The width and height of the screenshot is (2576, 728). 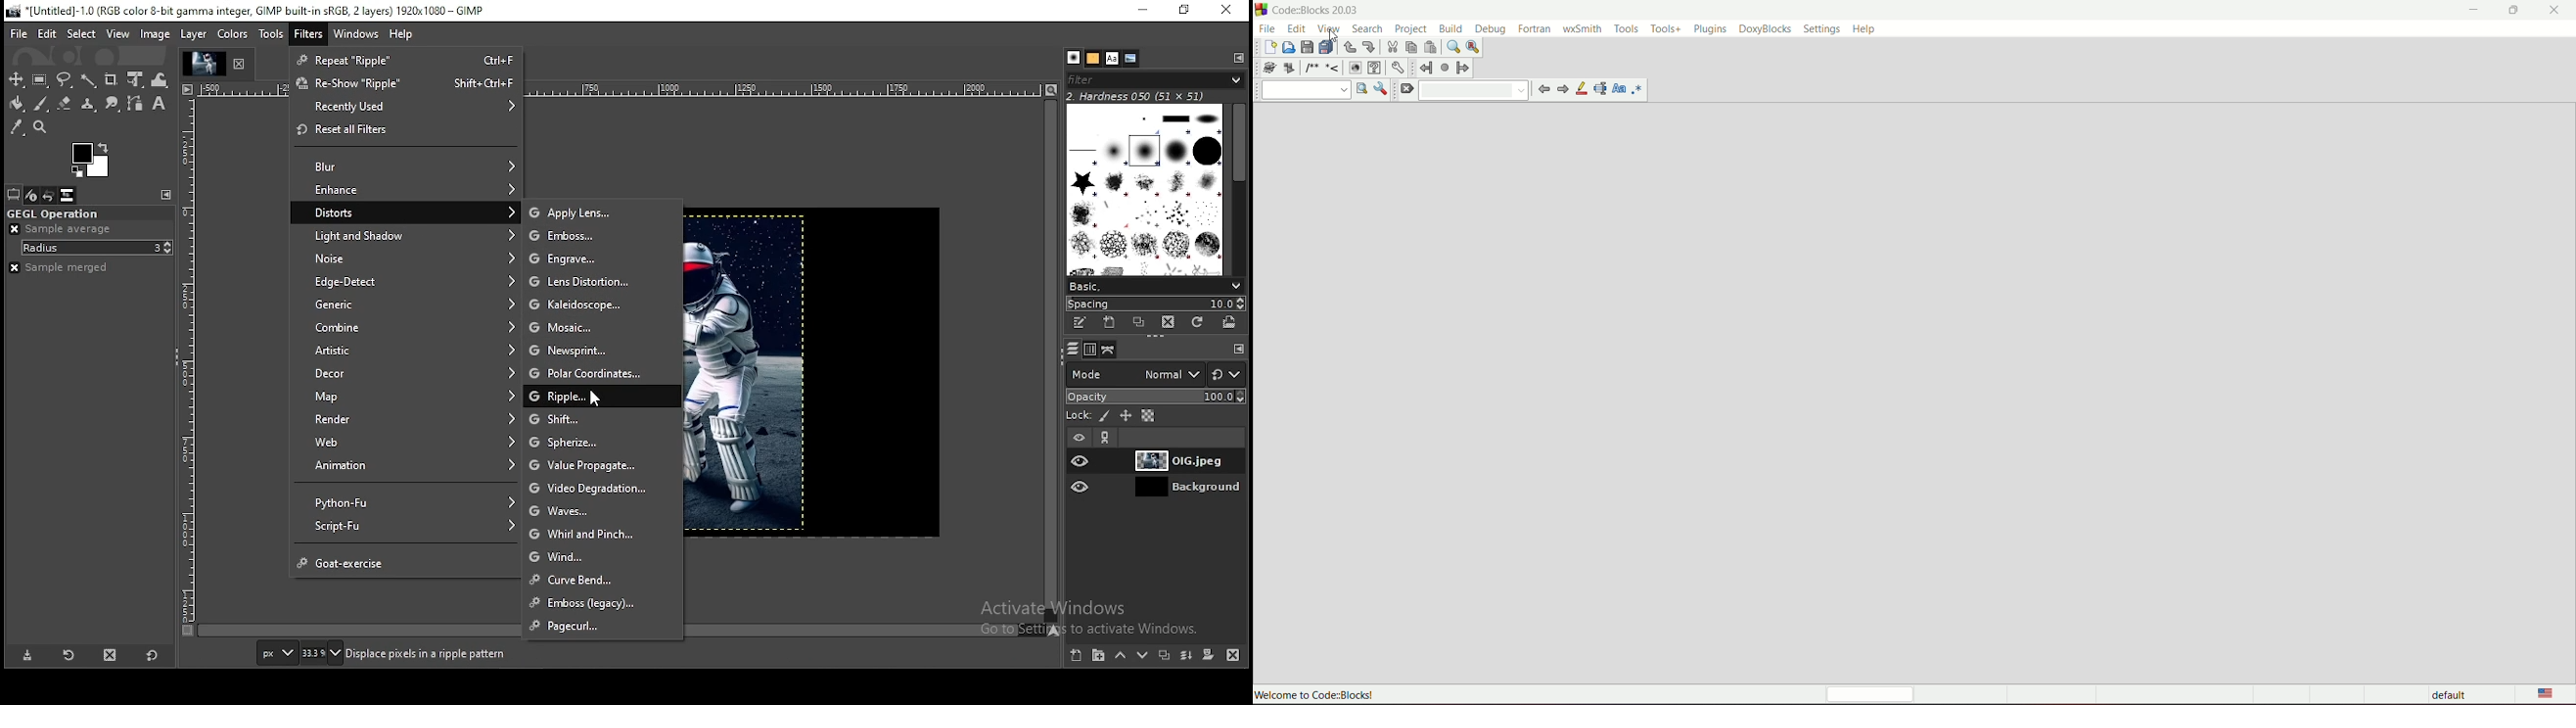 I want to click on combine, so click(x=415, y=327).